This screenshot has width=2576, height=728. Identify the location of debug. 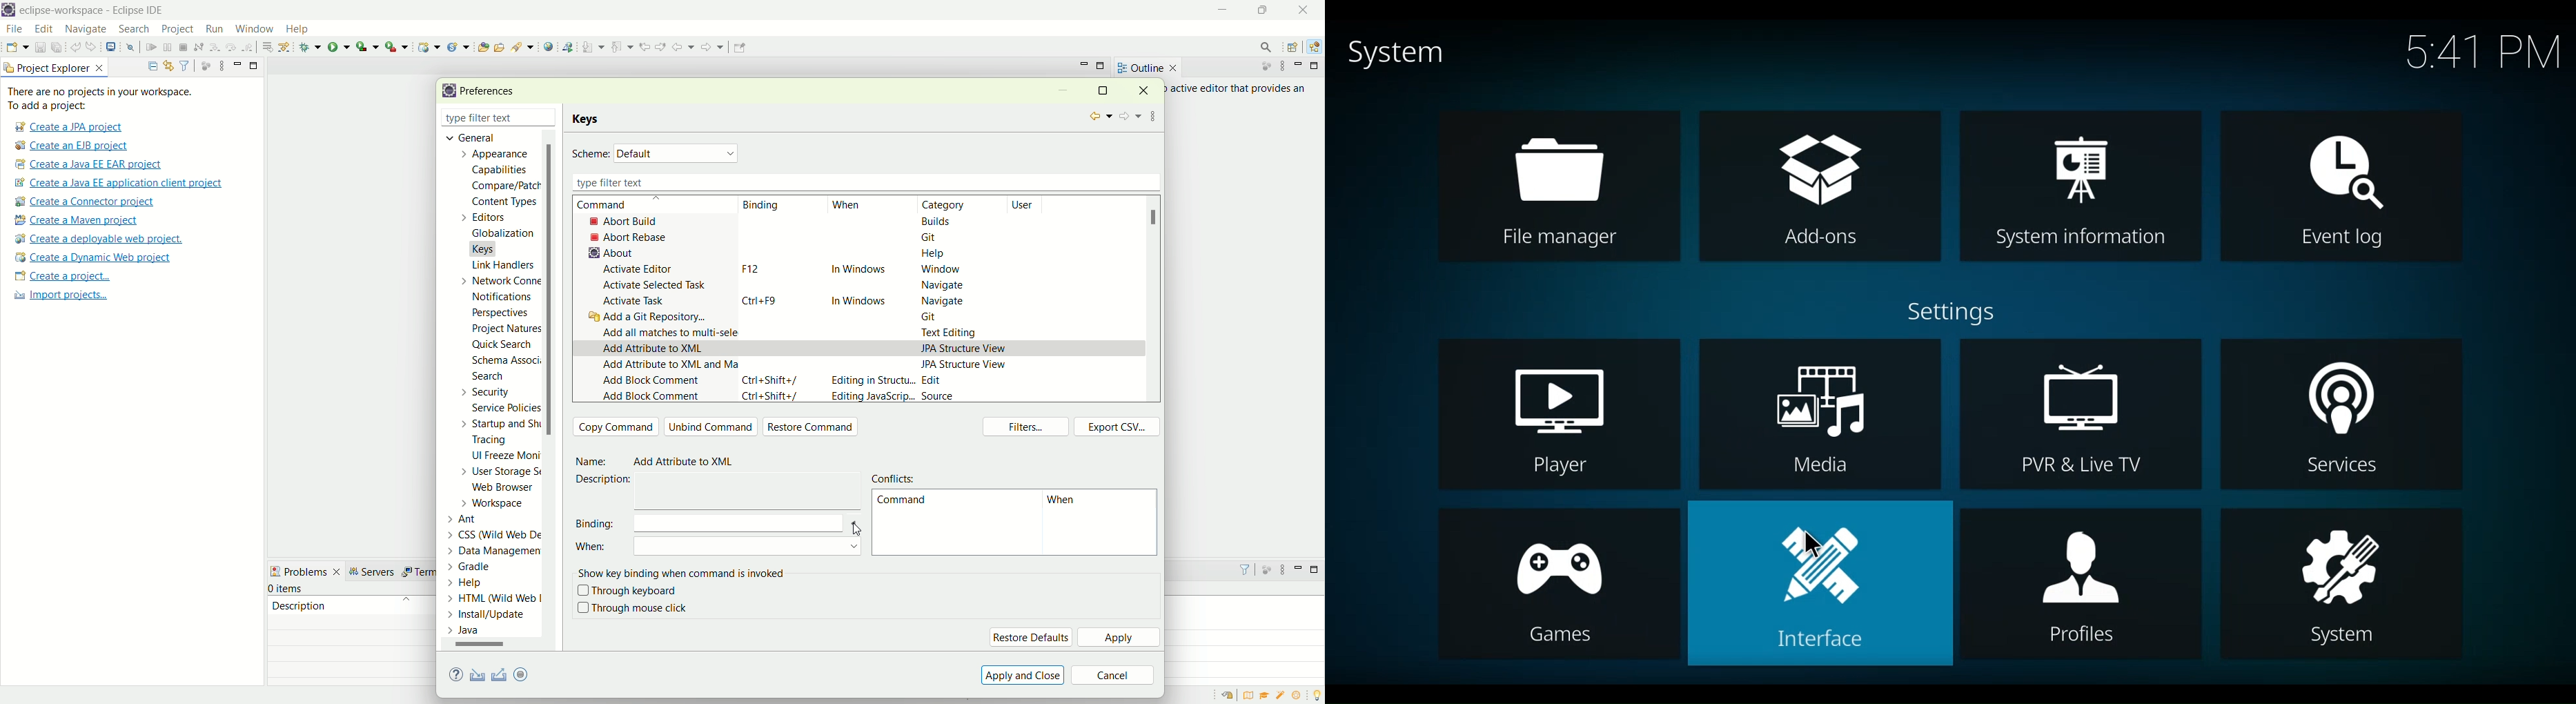
(311, 47).